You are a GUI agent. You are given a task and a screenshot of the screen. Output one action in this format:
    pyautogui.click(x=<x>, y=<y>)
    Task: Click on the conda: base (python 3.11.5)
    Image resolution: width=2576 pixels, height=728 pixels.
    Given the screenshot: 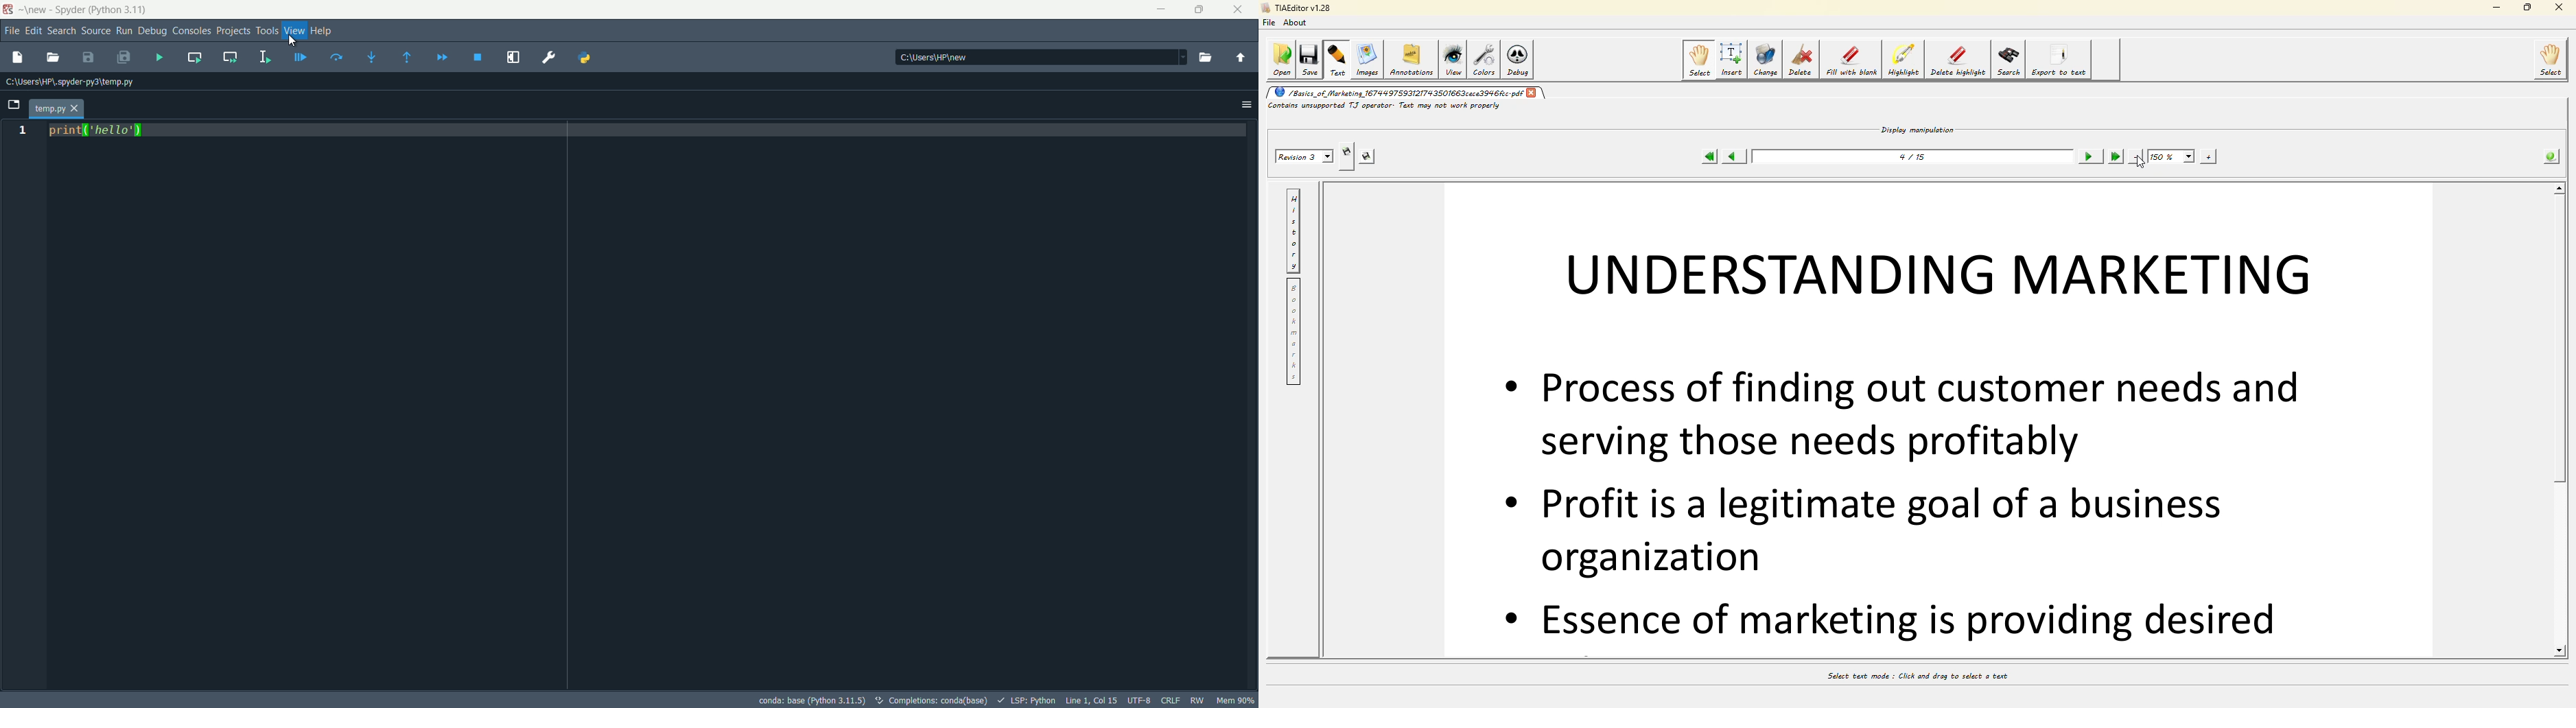 What is the action you would take?
    pyautogui.click(x=813, y=700)
    